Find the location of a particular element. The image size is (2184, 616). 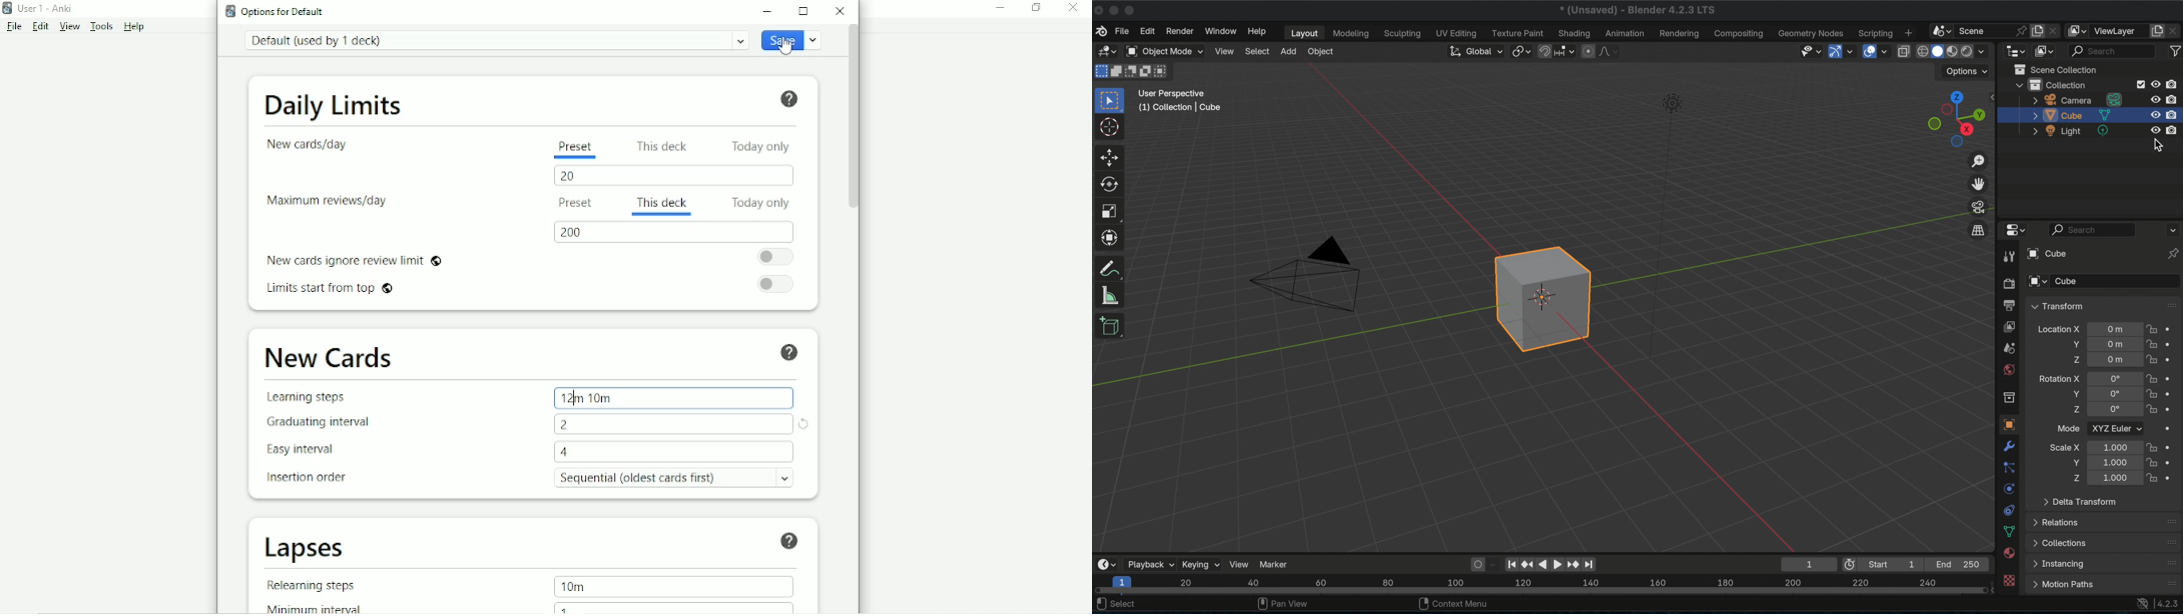

Help is located at coordinates (792, 353).